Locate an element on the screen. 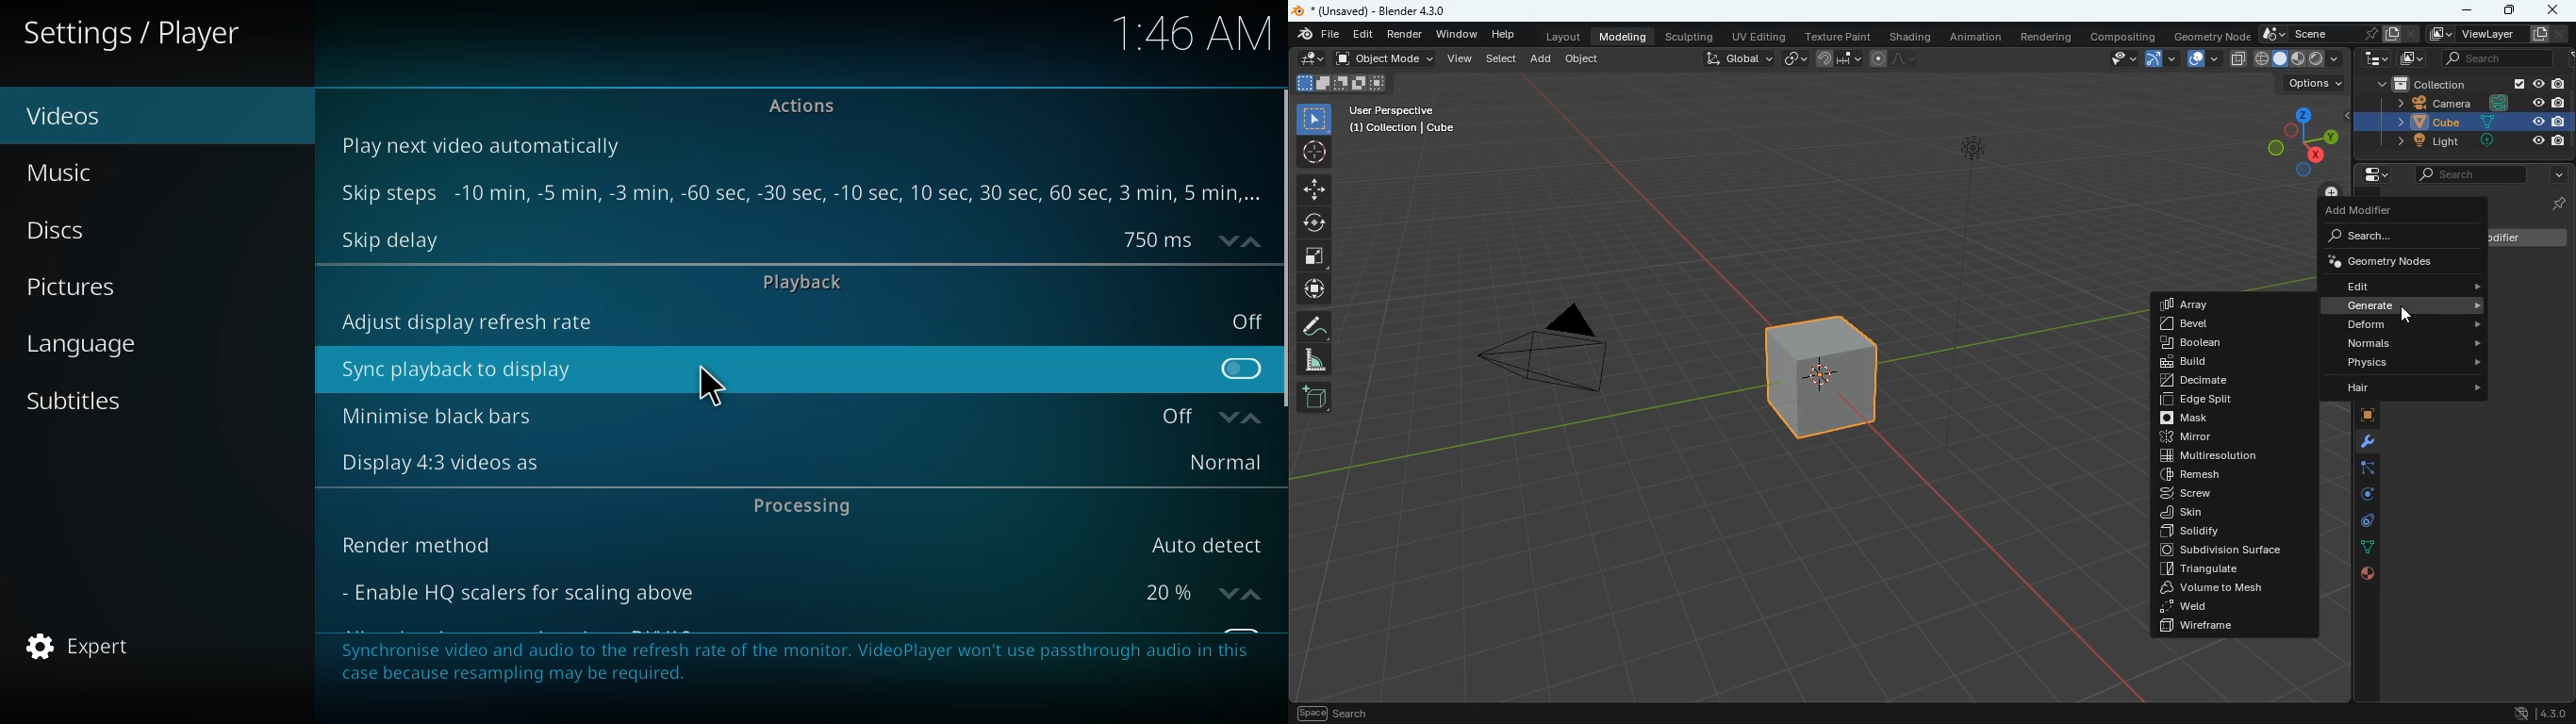  select is located at coordinates (1503, 59).